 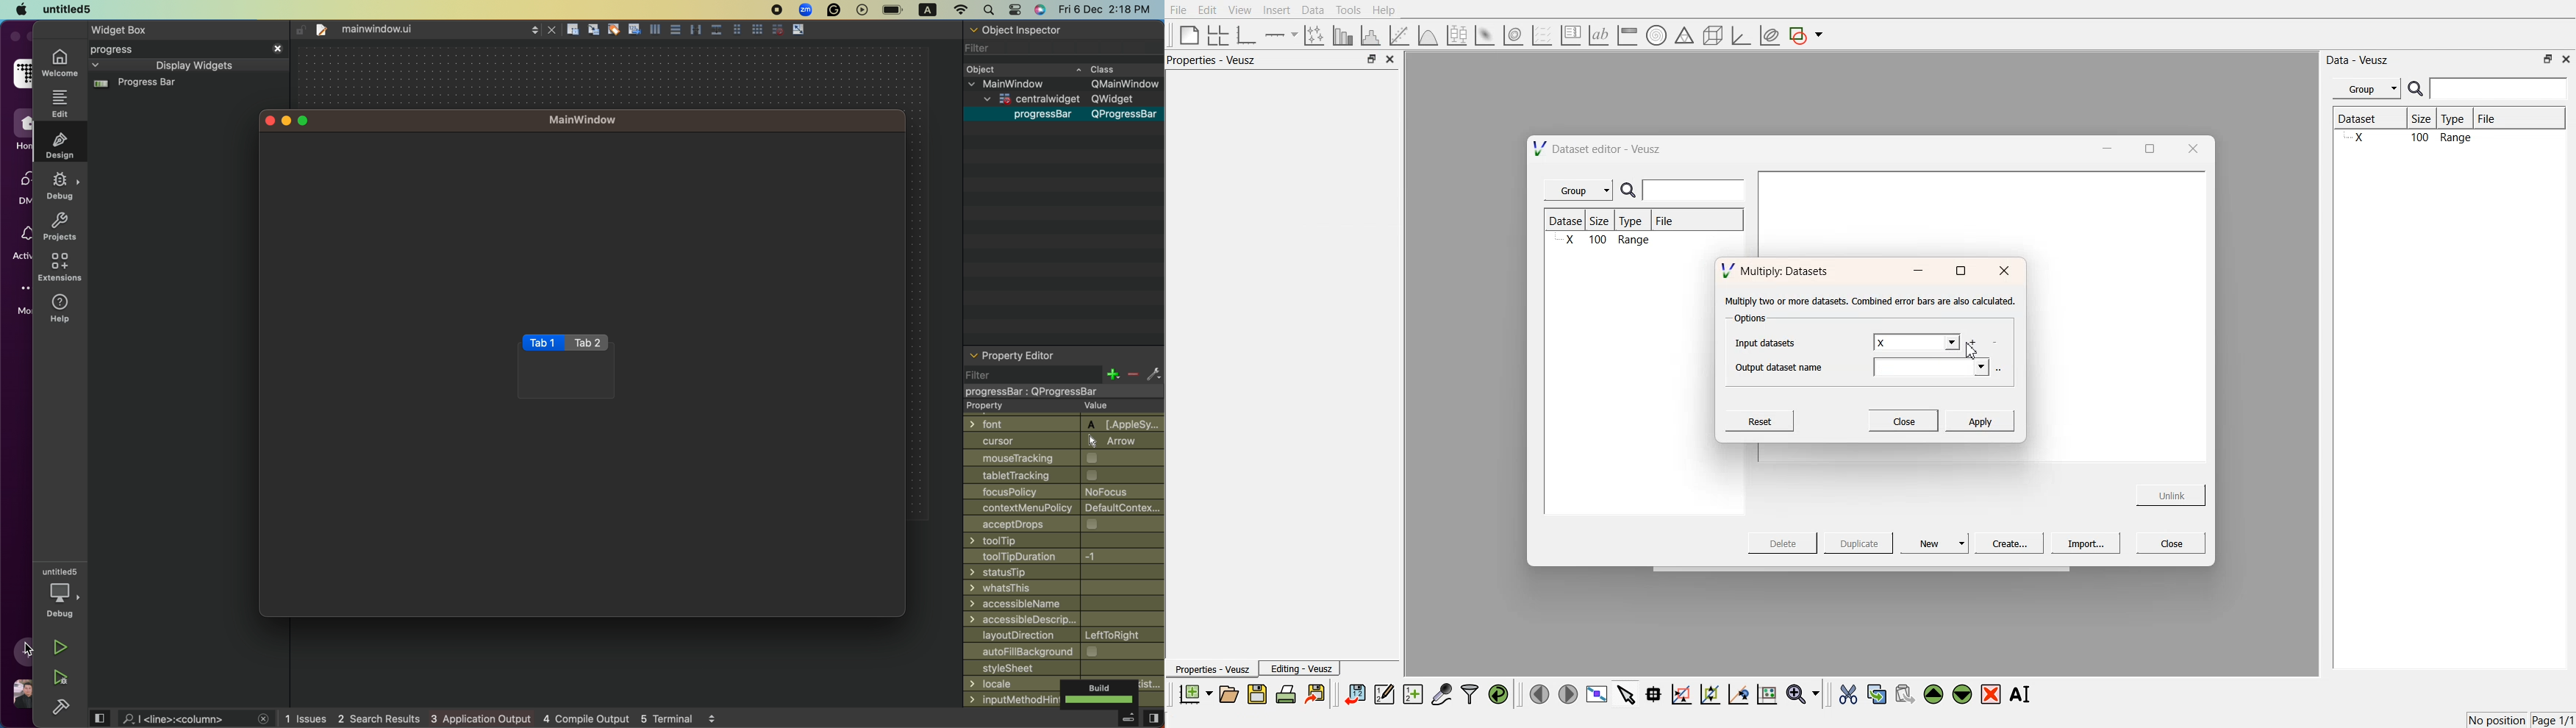 What do you see at coordinates (832, 10) in the screenshot?
I see `G` at bounding box center [832, 10].